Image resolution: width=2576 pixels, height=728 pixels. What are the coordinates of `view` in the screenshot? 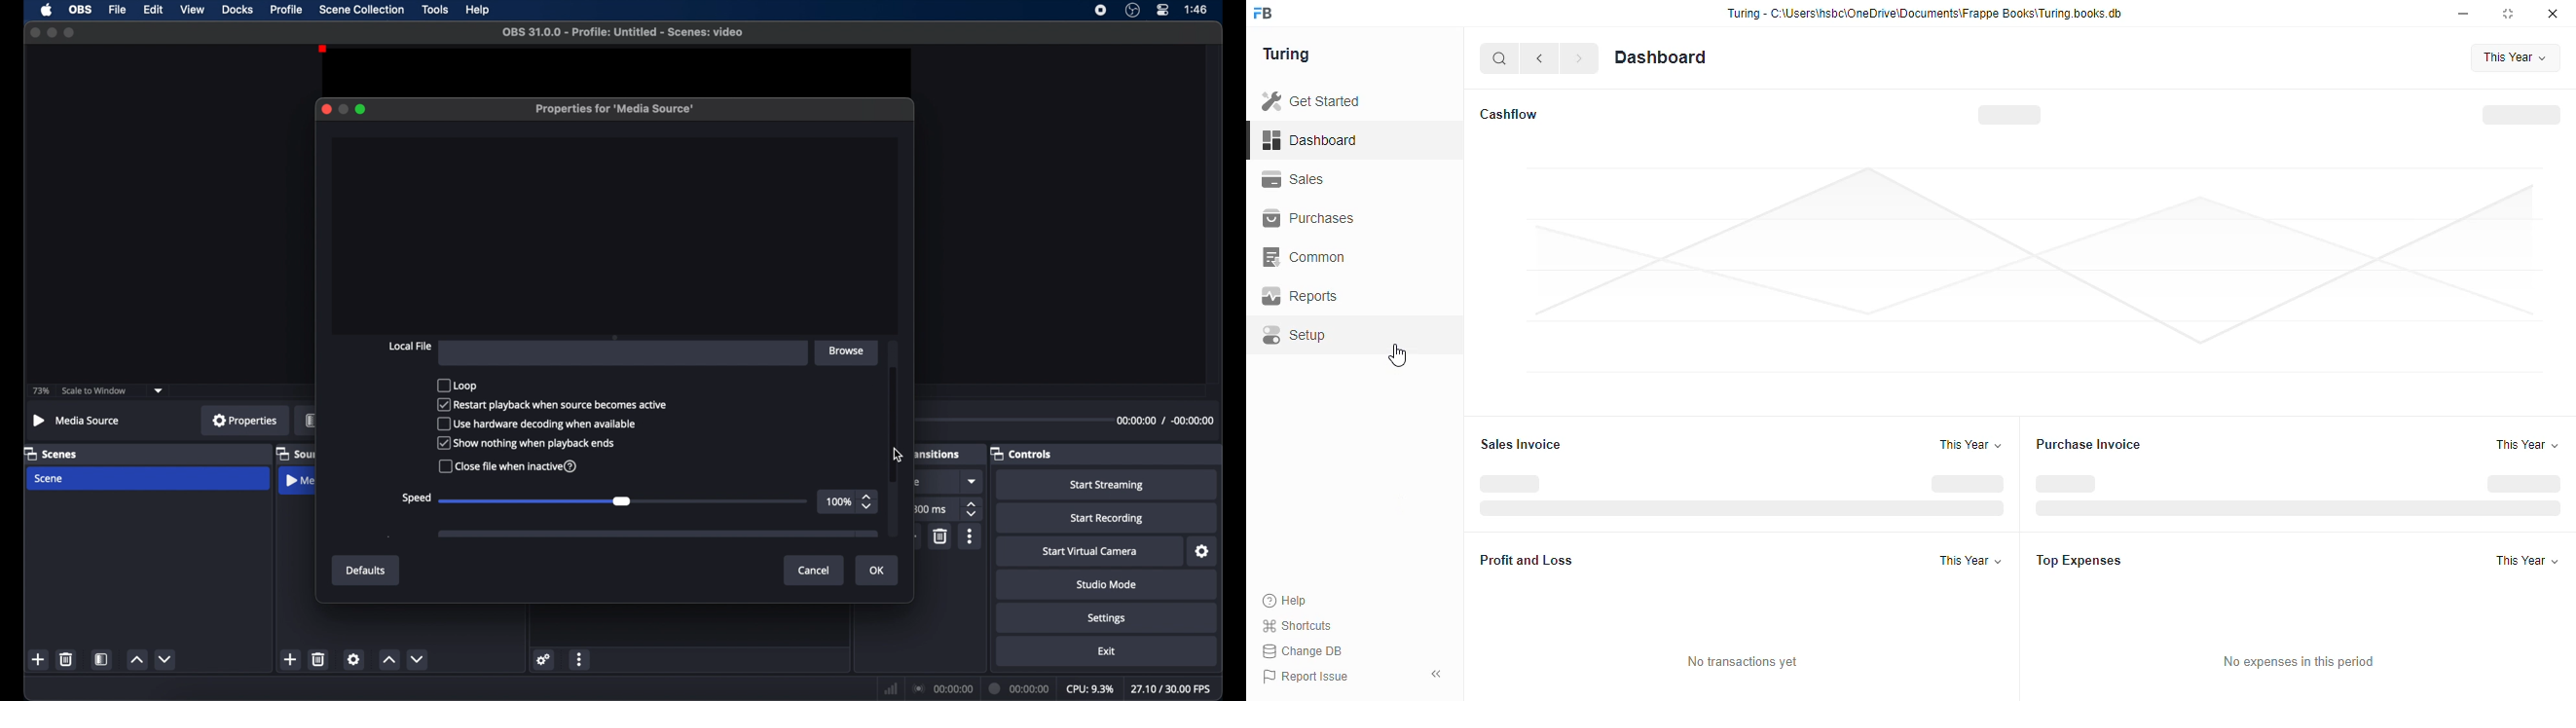 It's located at (192, 8).